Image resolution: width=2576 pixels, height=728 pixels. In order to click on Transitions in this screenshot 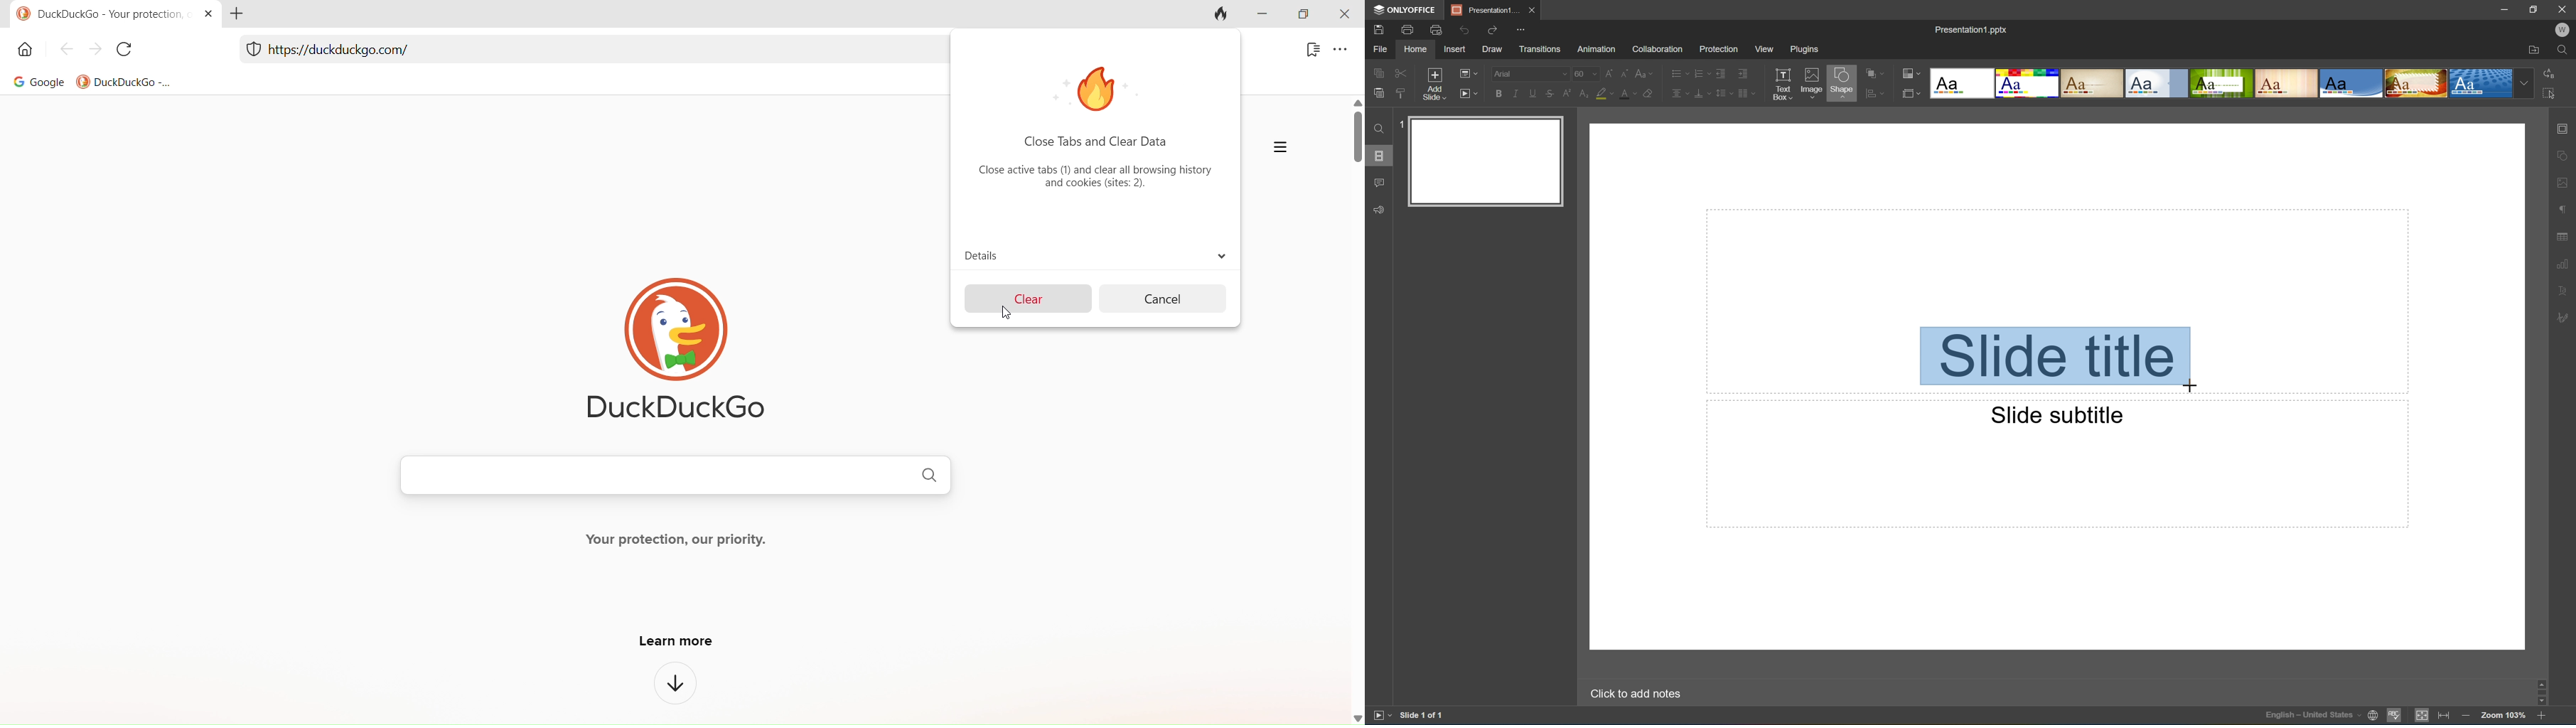, I will do `click(1538, 49)`.